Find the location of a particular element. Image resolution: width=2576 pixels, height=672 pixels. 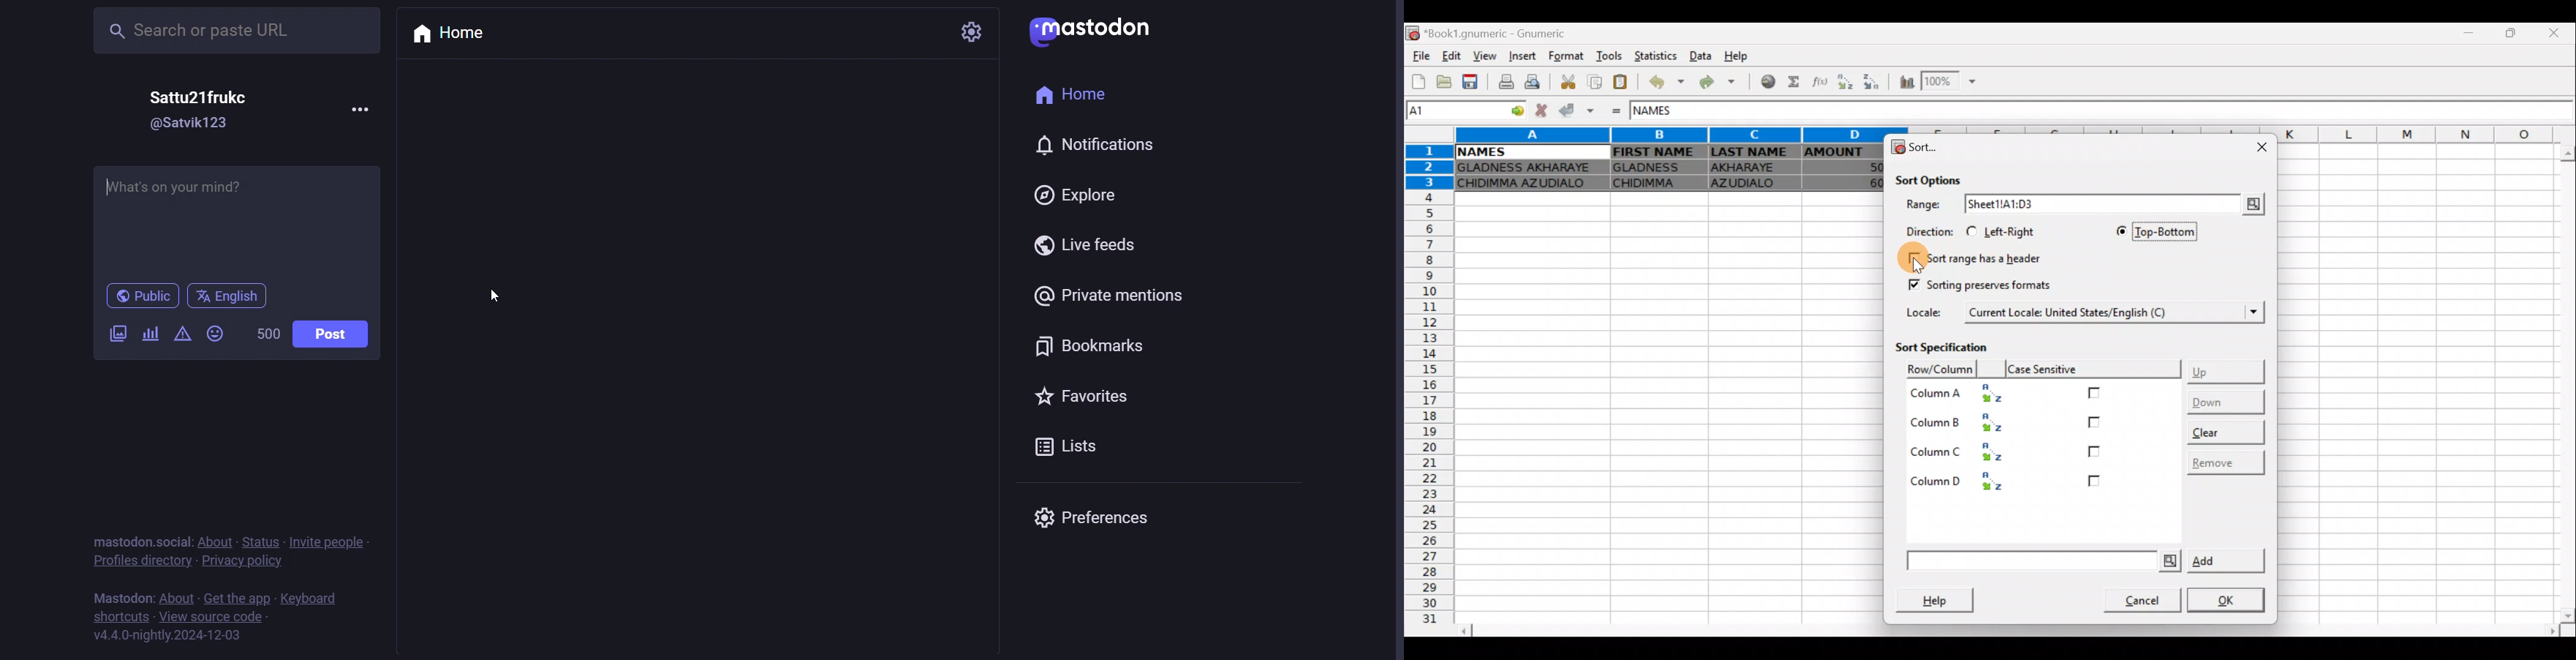

Down is located at coordinates (2223, 401).